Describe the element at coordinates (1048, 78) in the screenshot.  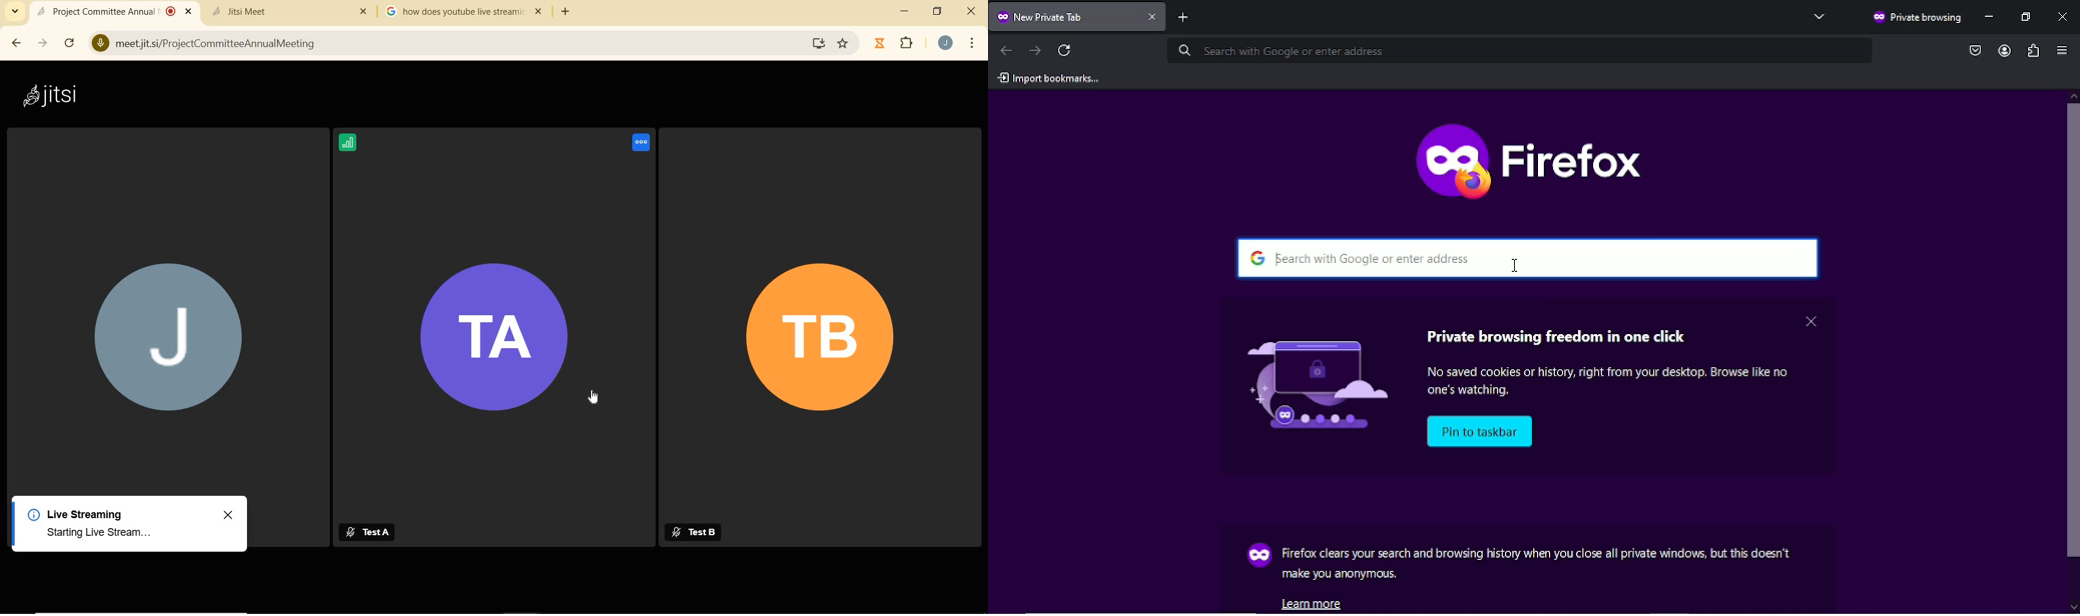
I see `import bookmarks` at that location.